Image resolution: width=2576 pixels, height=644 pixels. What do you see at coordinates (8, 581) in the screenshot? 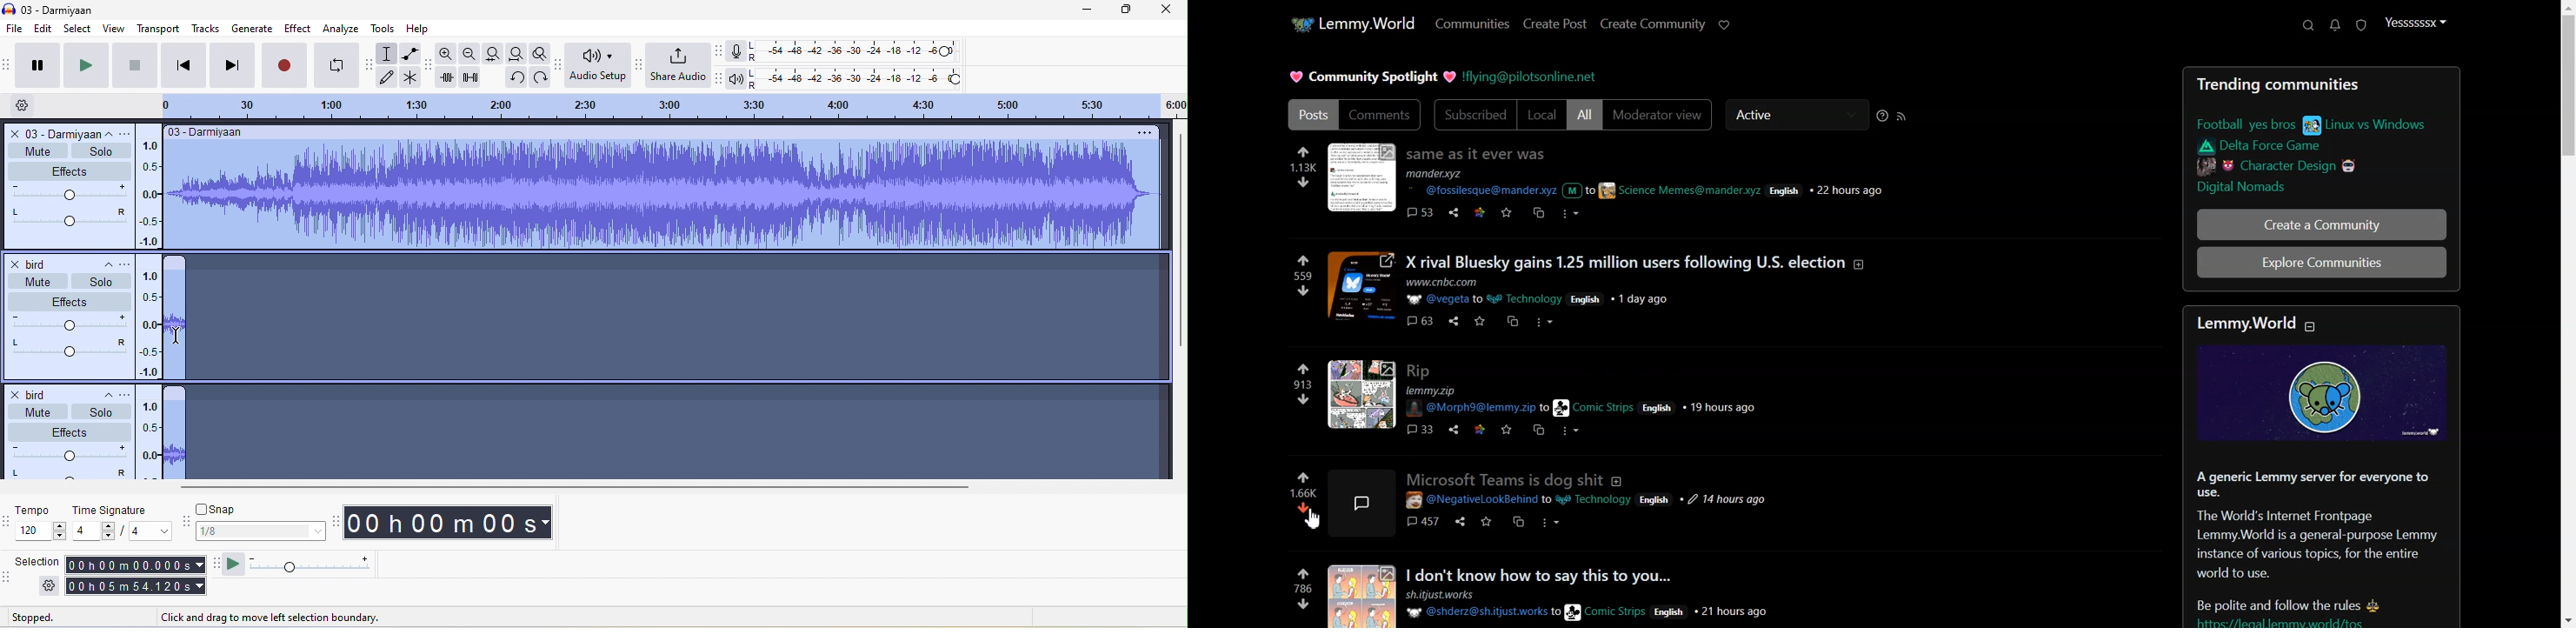
I see `audacity selection toolbar` at bounding box center [8, 581].